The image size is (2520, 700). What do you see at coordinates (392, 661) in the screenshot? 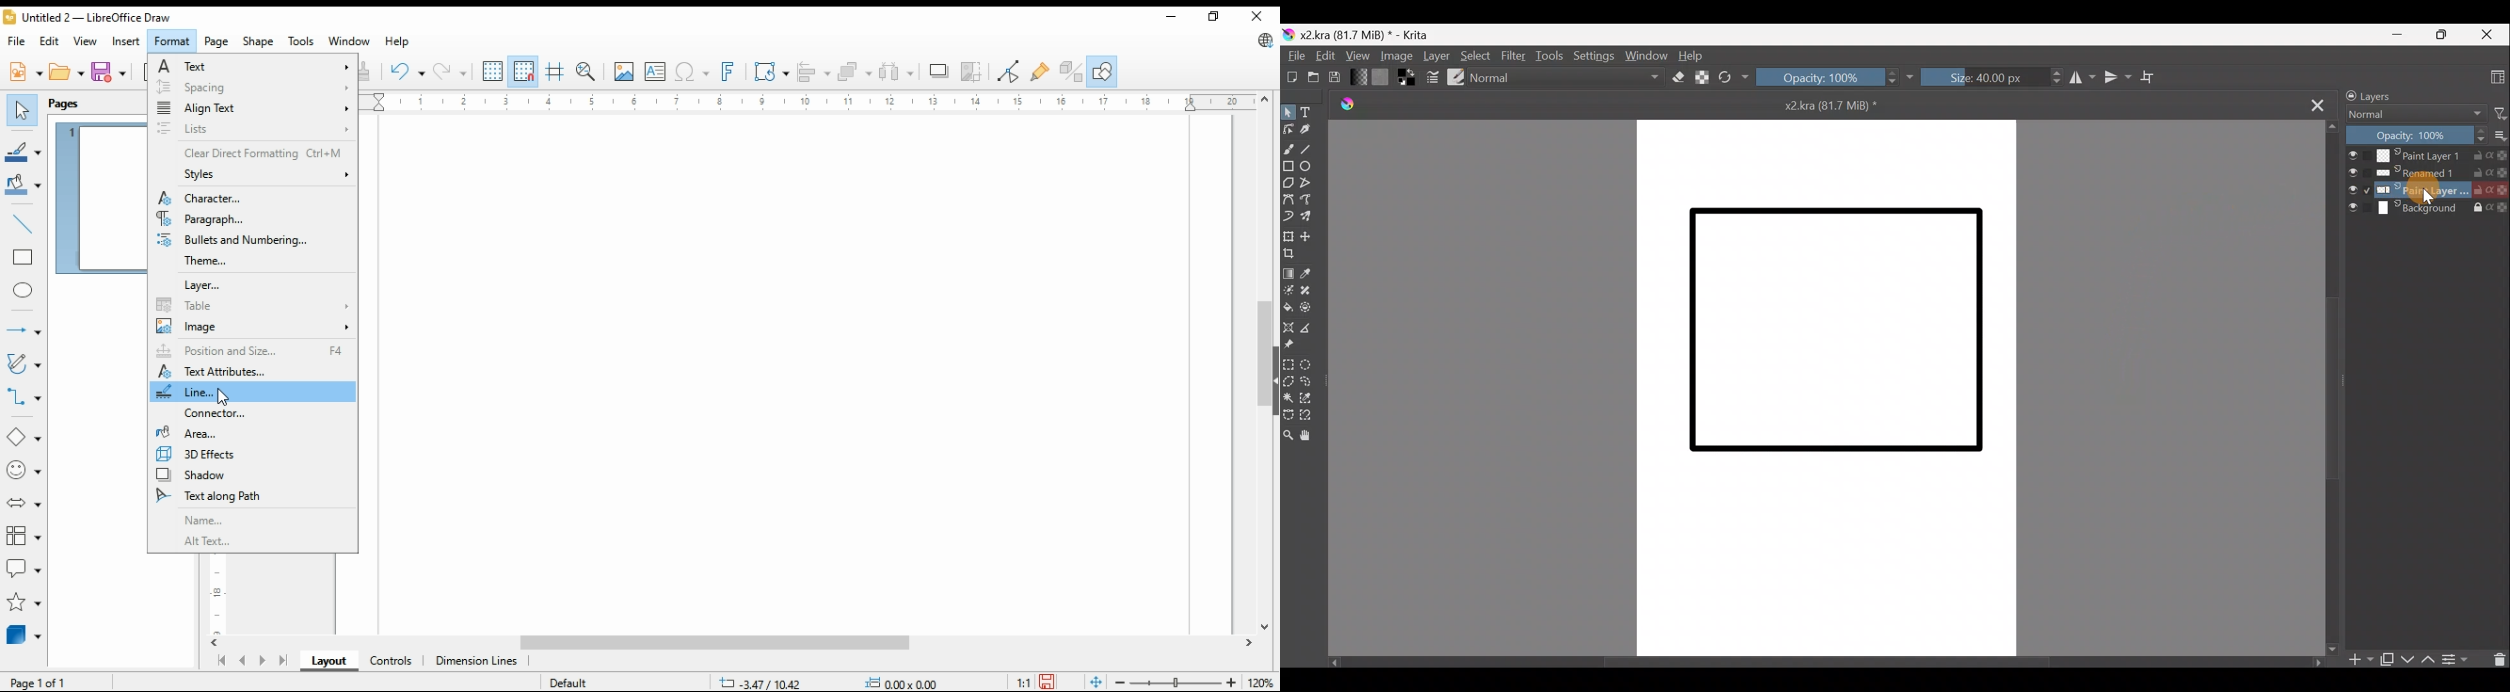
I see `ontrols` at bounding box center [392, 661].